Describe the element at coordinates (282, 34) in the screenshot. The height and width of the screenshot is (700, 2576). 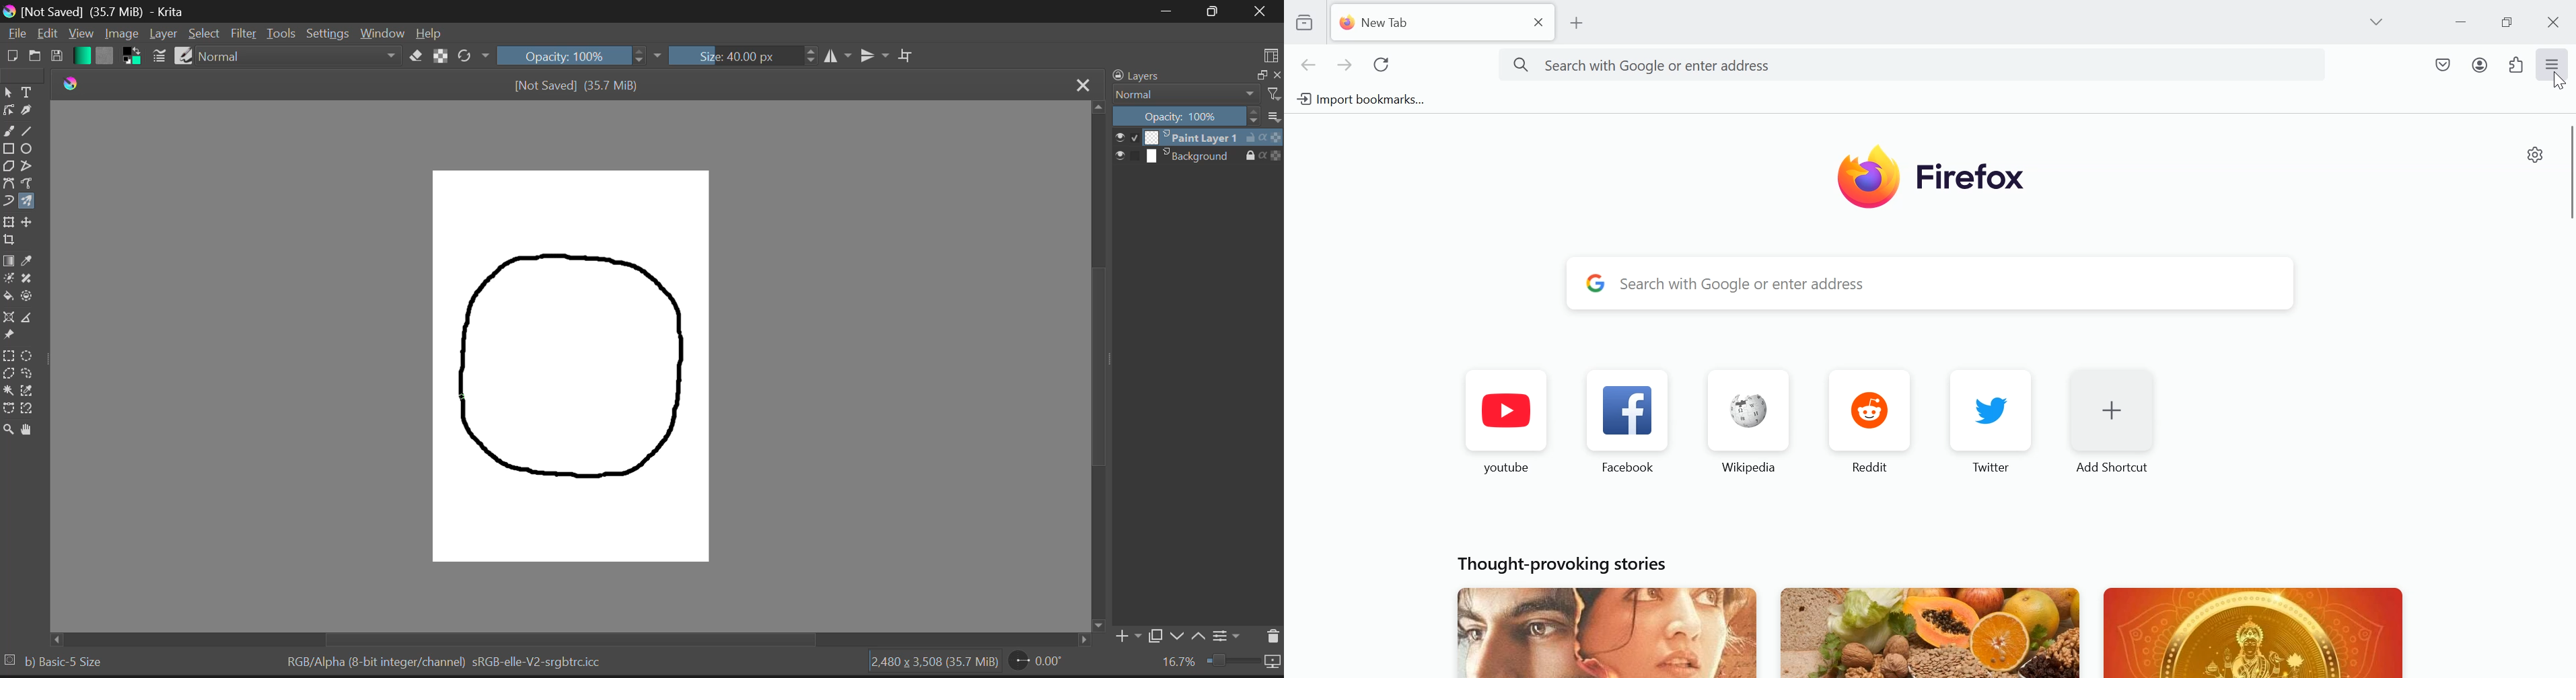
I see `Tools` at that location.